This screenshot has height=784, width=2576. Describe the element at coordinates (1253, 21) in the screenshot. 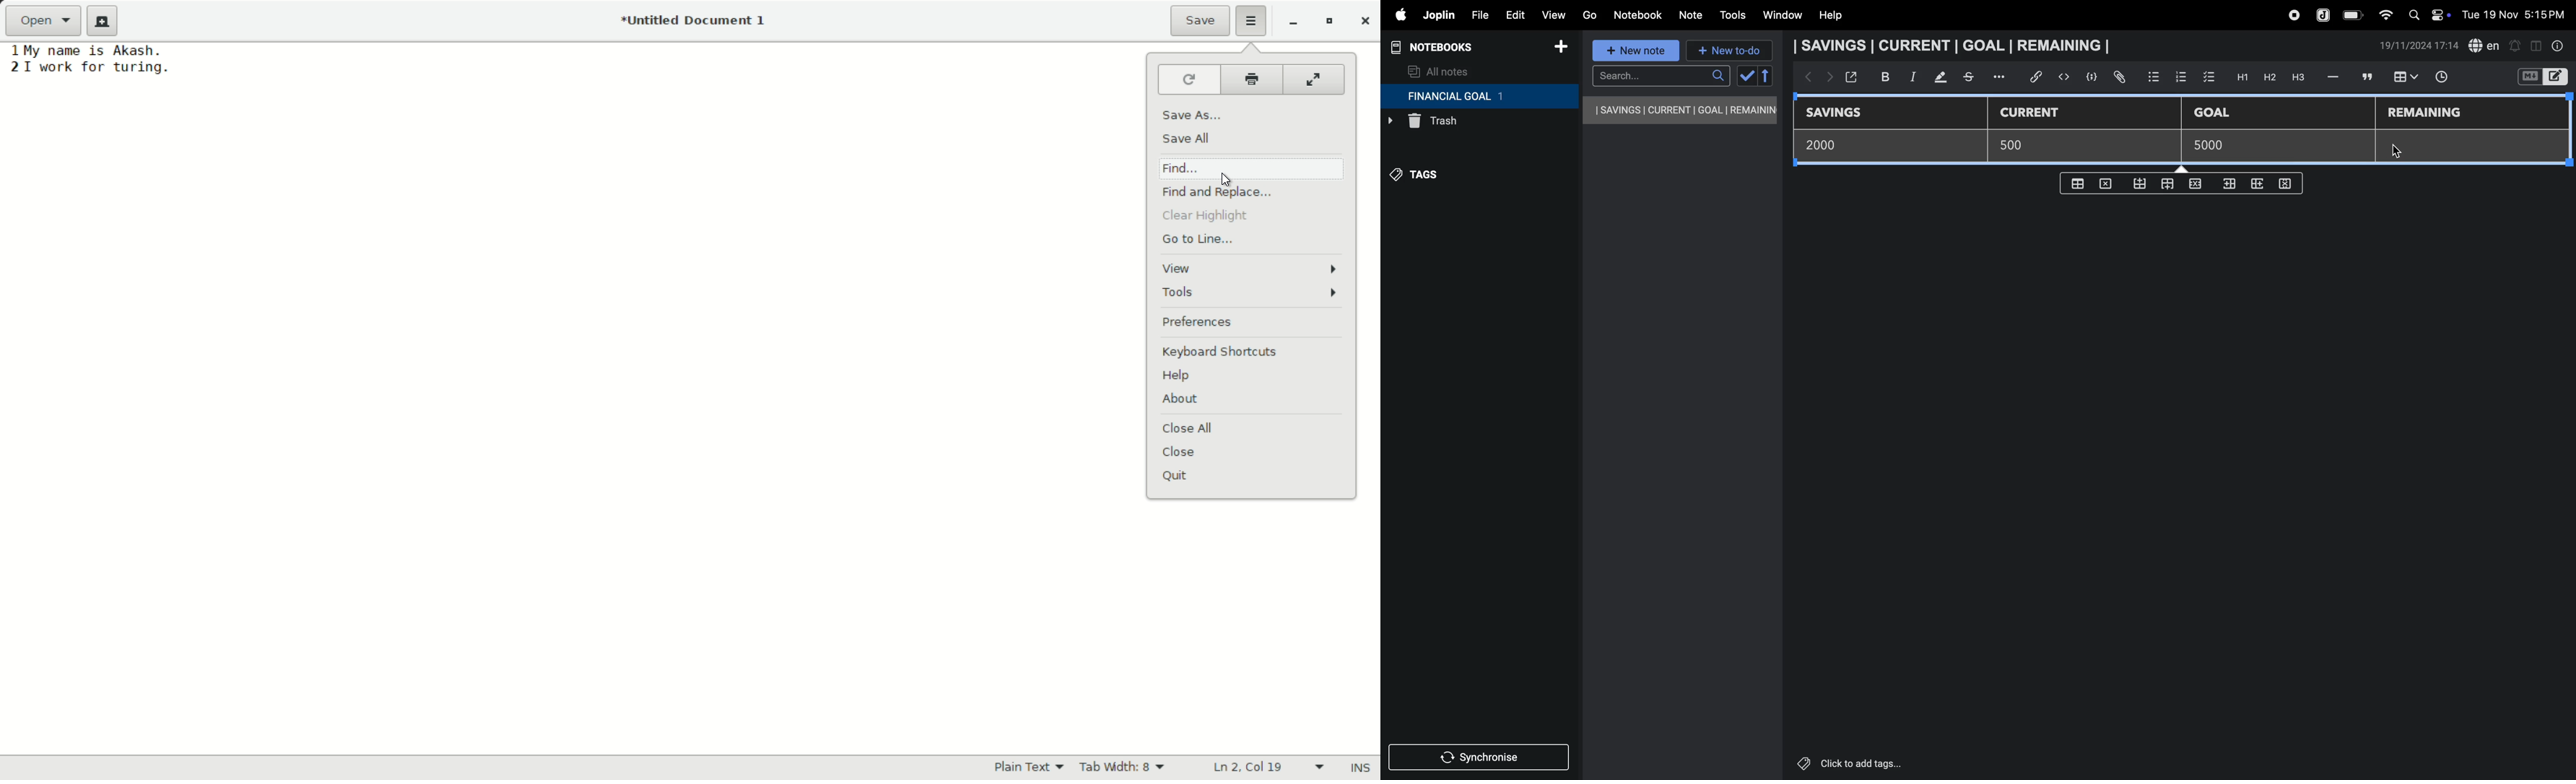

I see `more options` at that location.